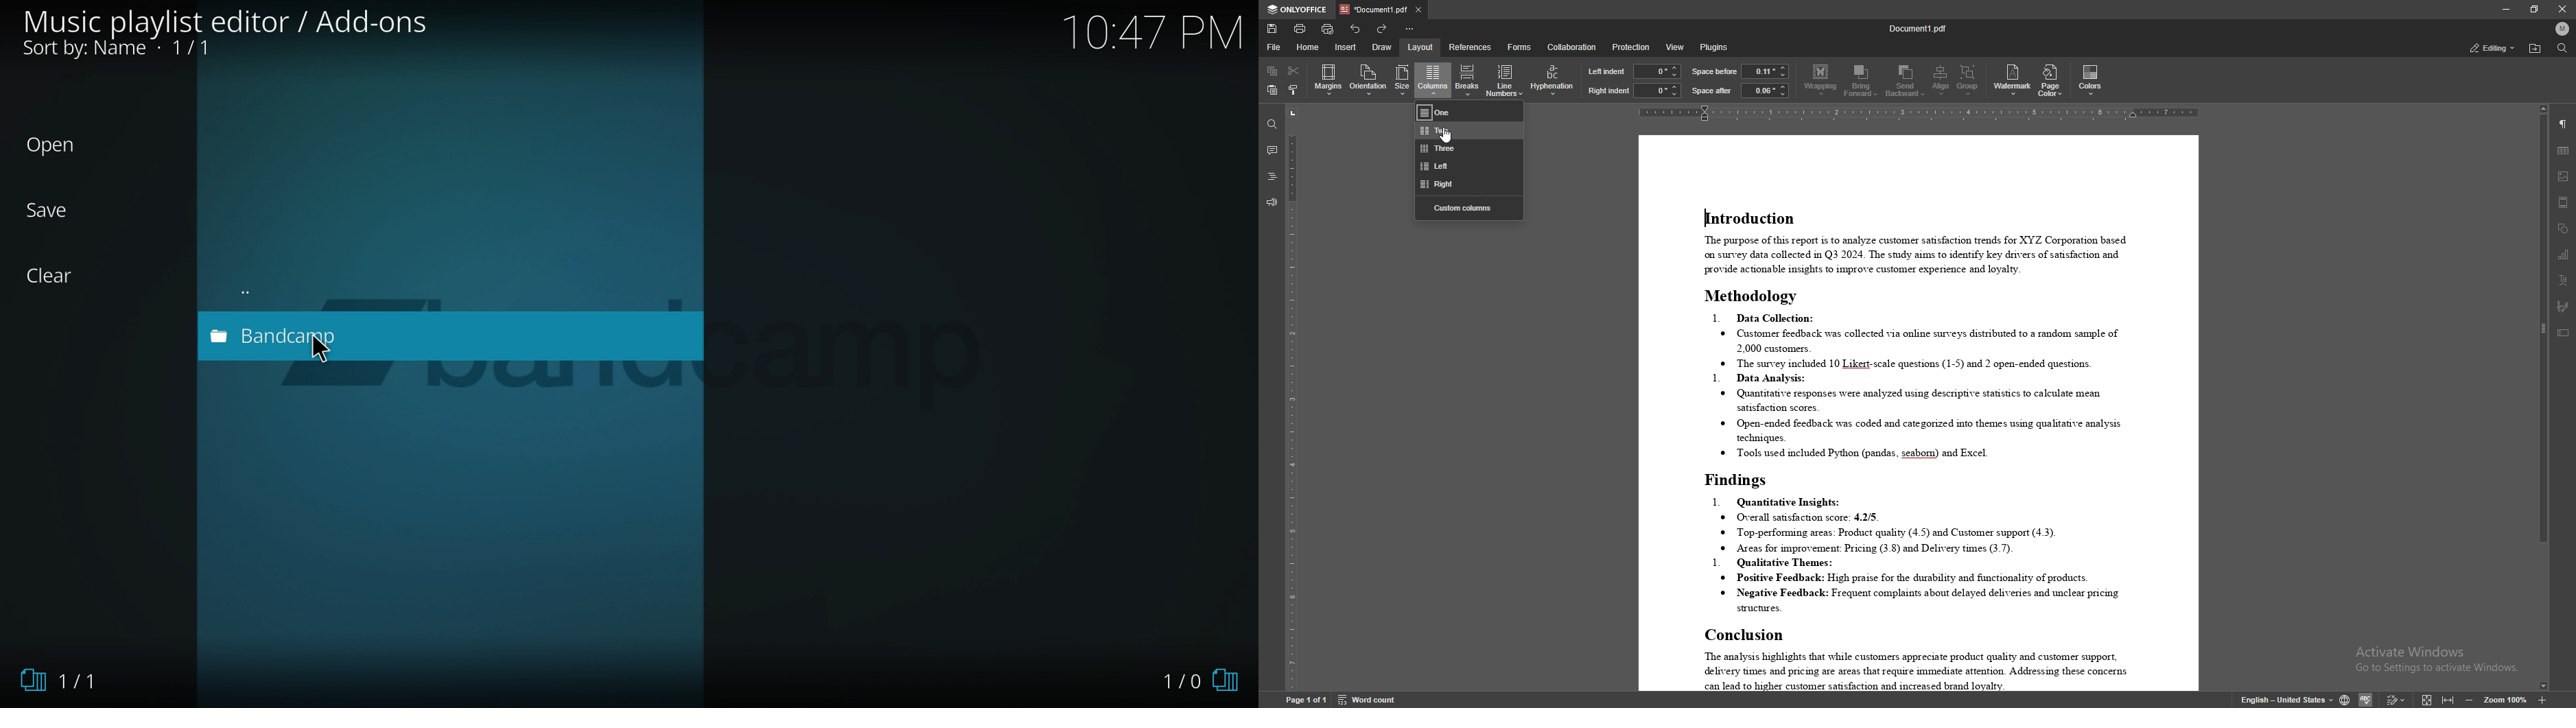 This screenshot has width=2576, height=728. Describe the element at coordinates (1158, 34) in the screenshot. I see `Time` at that location.